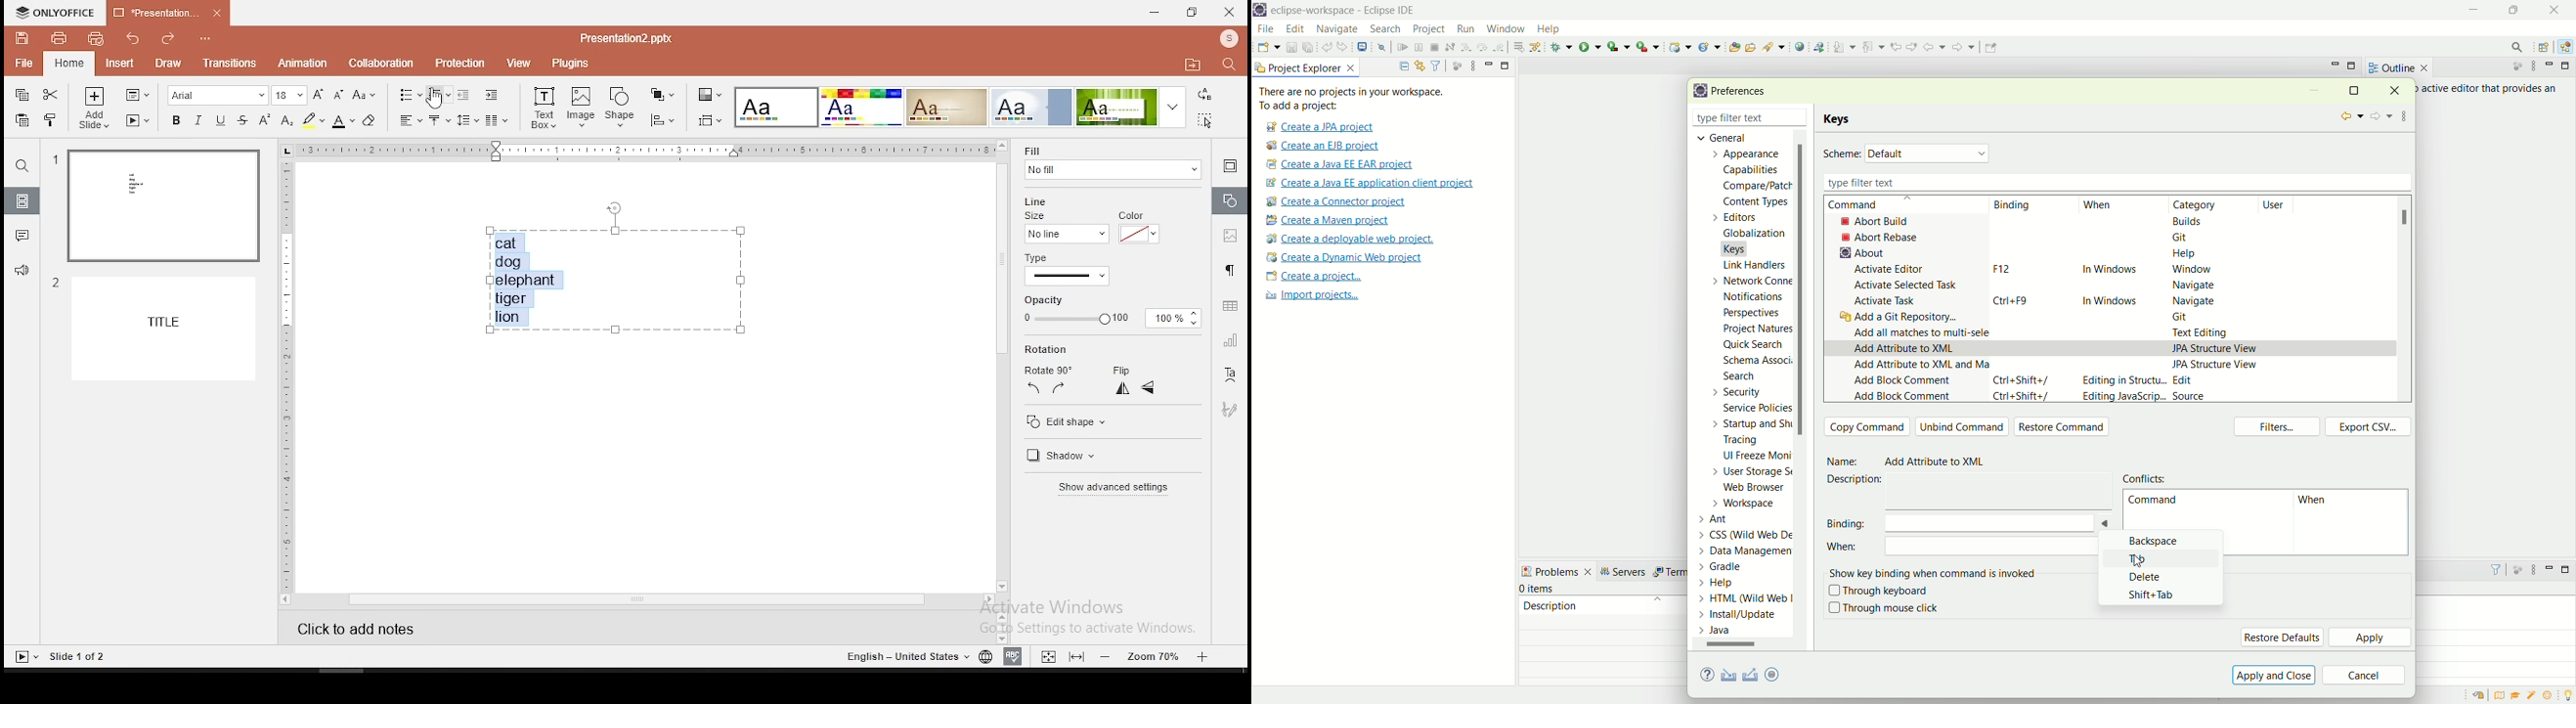 This screenshot has width=2576, height=728. Describe the element at coordinates (1722, 518) in the screenshot. I see `Ant` at that location.